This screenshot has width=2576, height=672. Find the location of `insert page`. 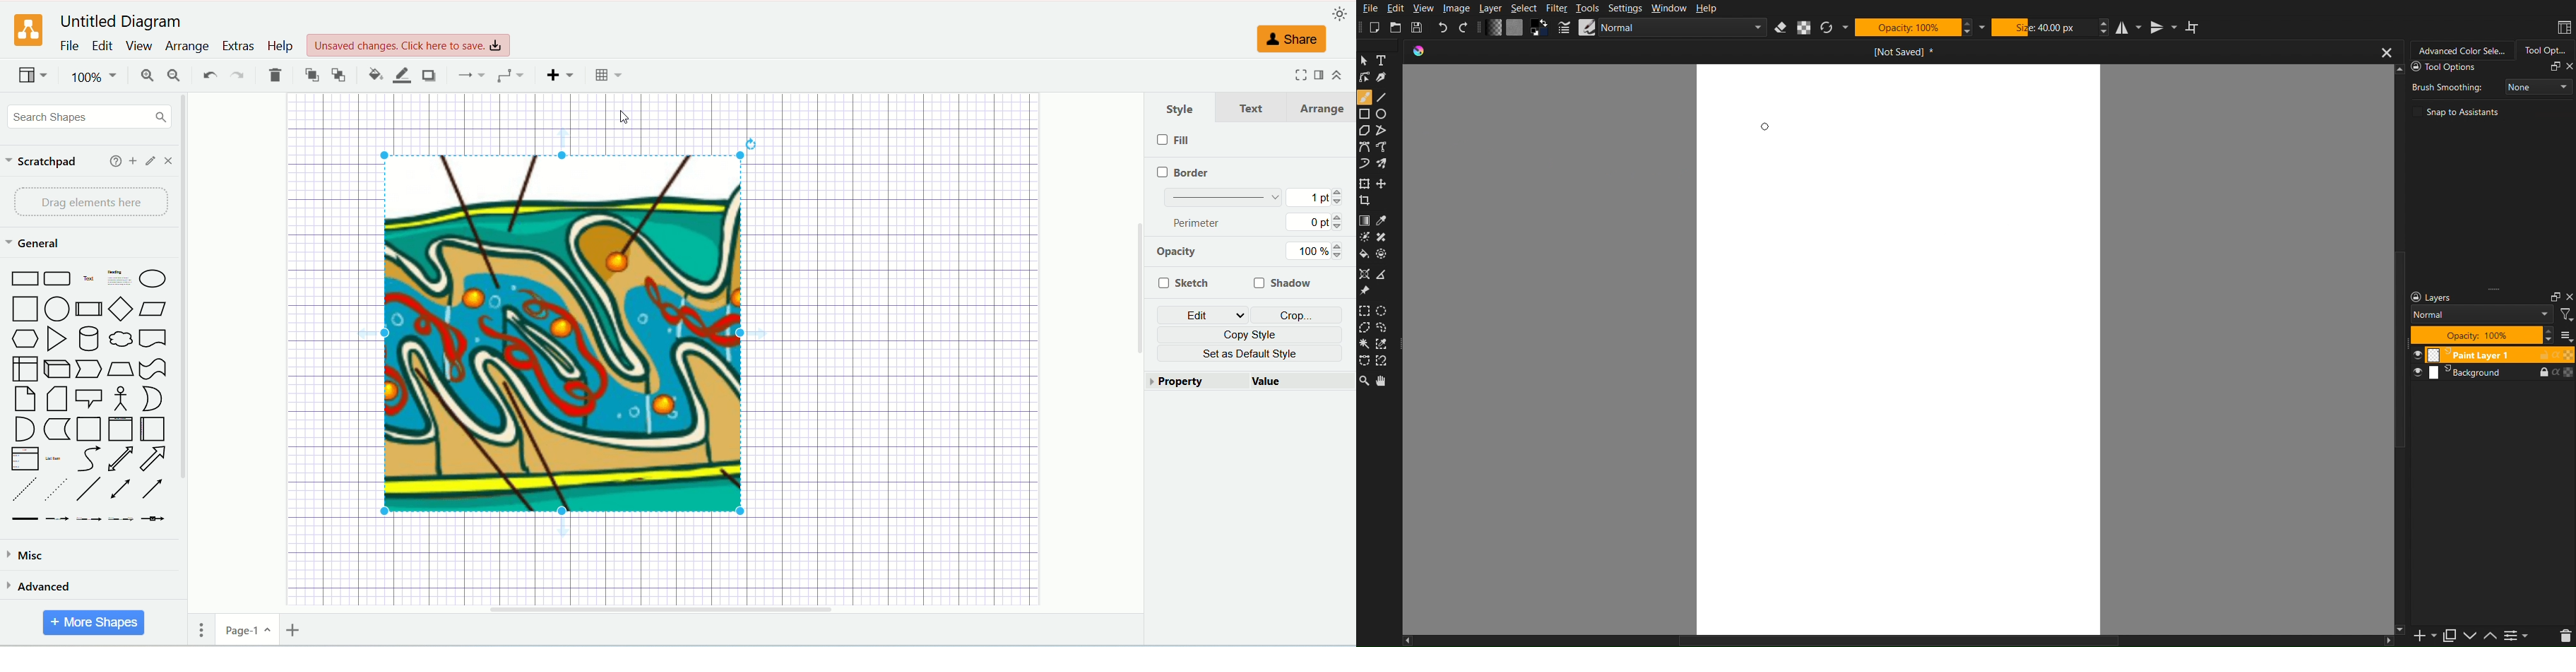

insert page is located at coordinates (293, 629).